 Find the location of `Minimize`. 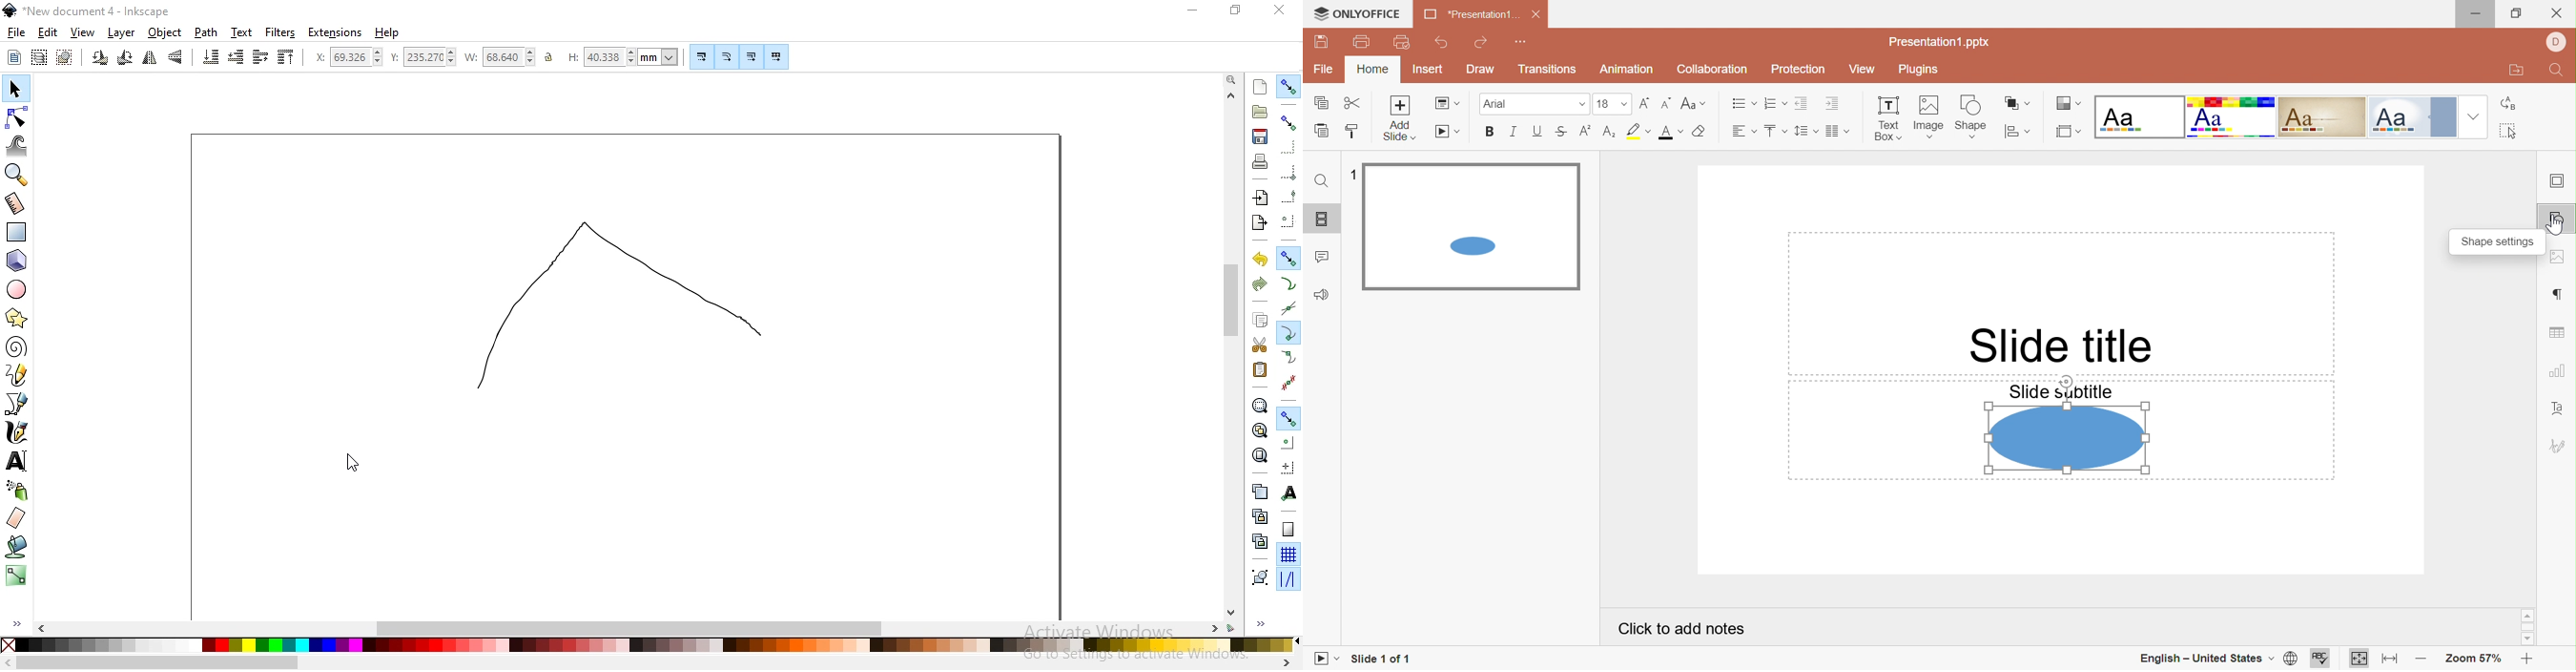

Minimize is located at coordinates (2481, 14).